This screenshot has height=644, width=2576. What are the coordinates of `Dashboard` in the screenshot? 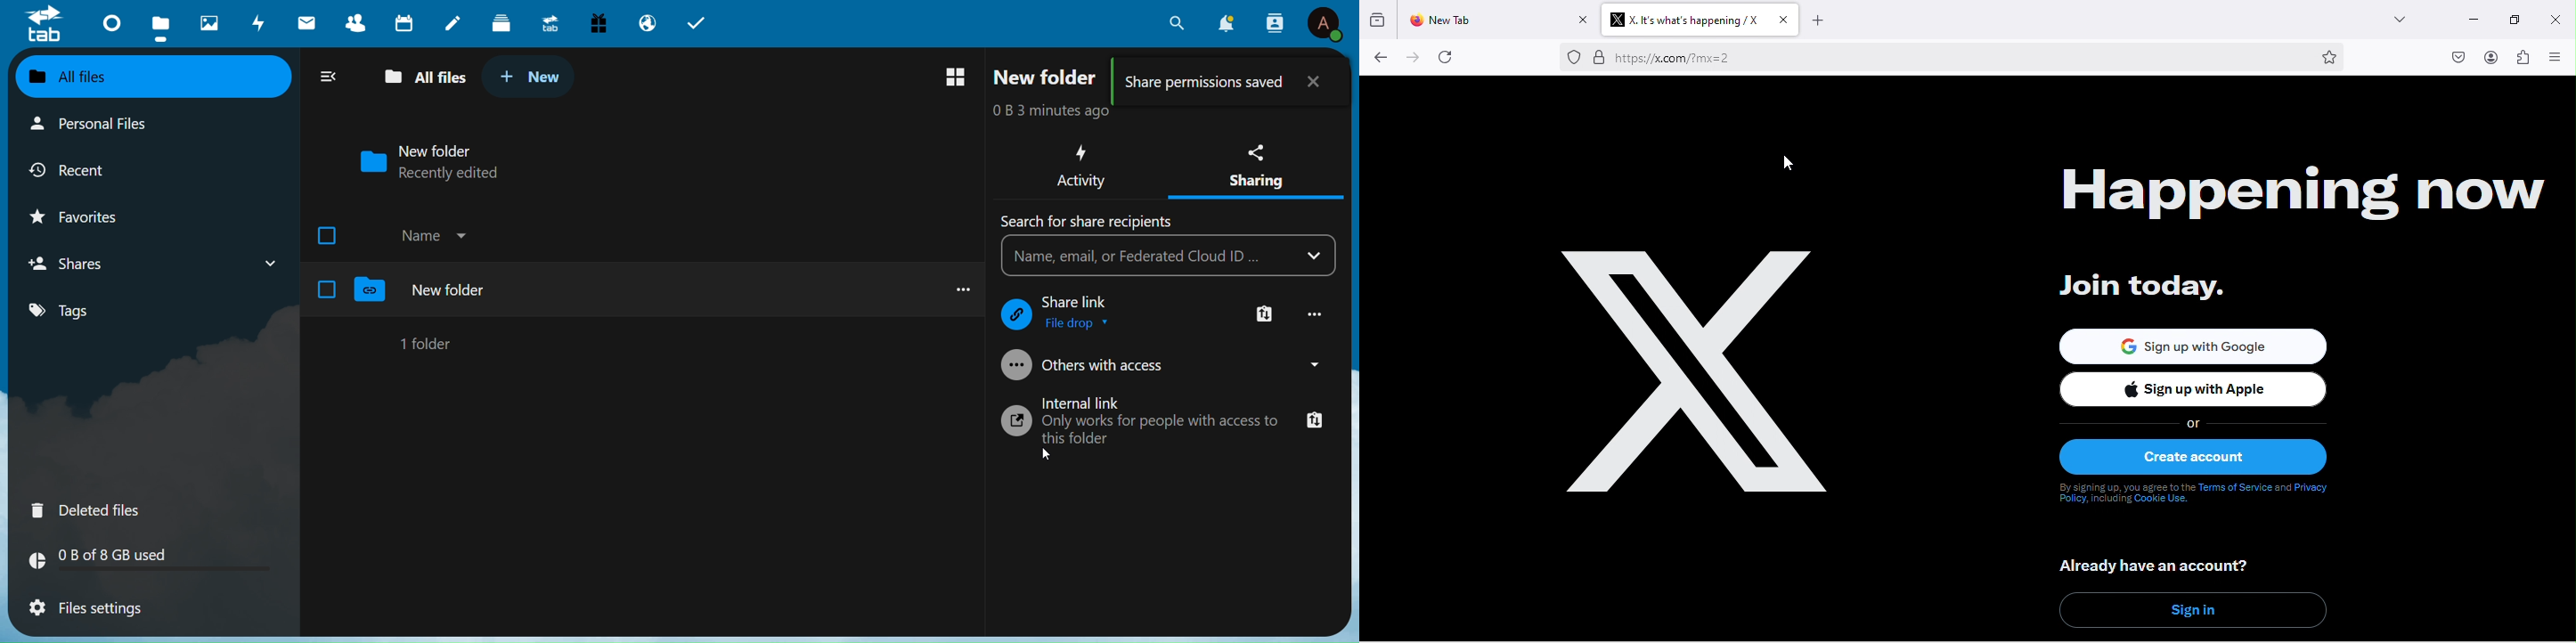 It's located at (107, 22).